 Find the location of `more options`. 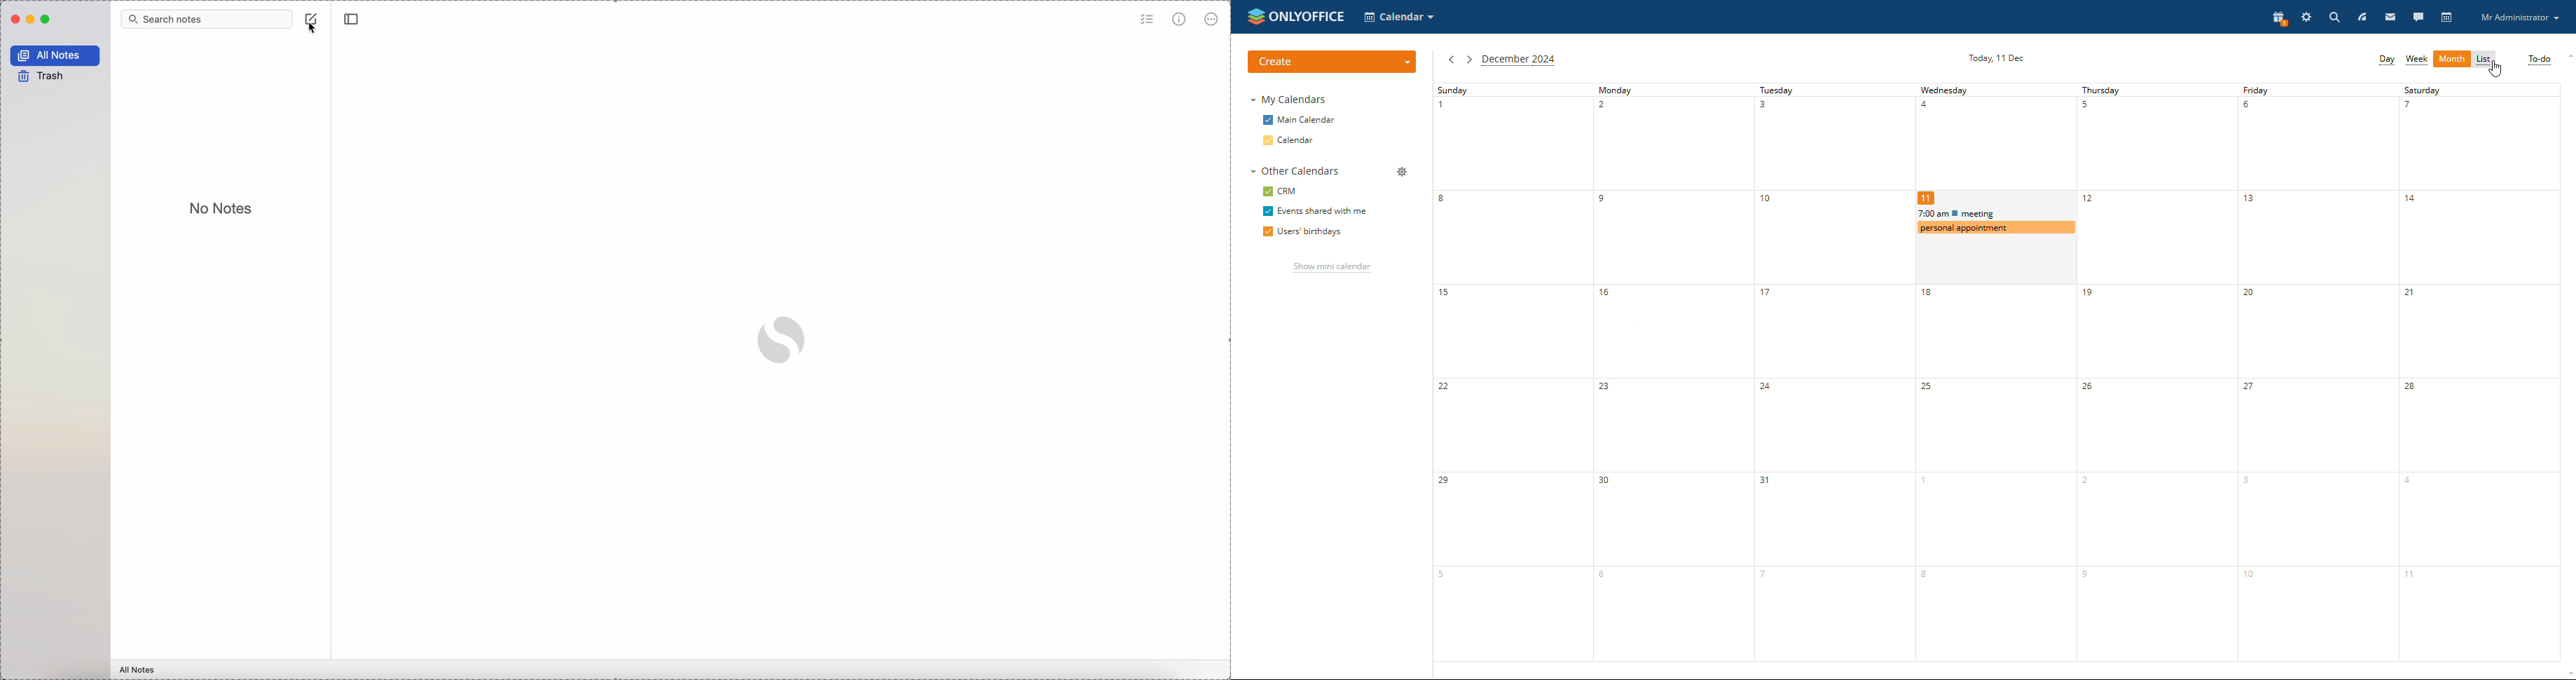

more options is located at coordinates (1213, 19).